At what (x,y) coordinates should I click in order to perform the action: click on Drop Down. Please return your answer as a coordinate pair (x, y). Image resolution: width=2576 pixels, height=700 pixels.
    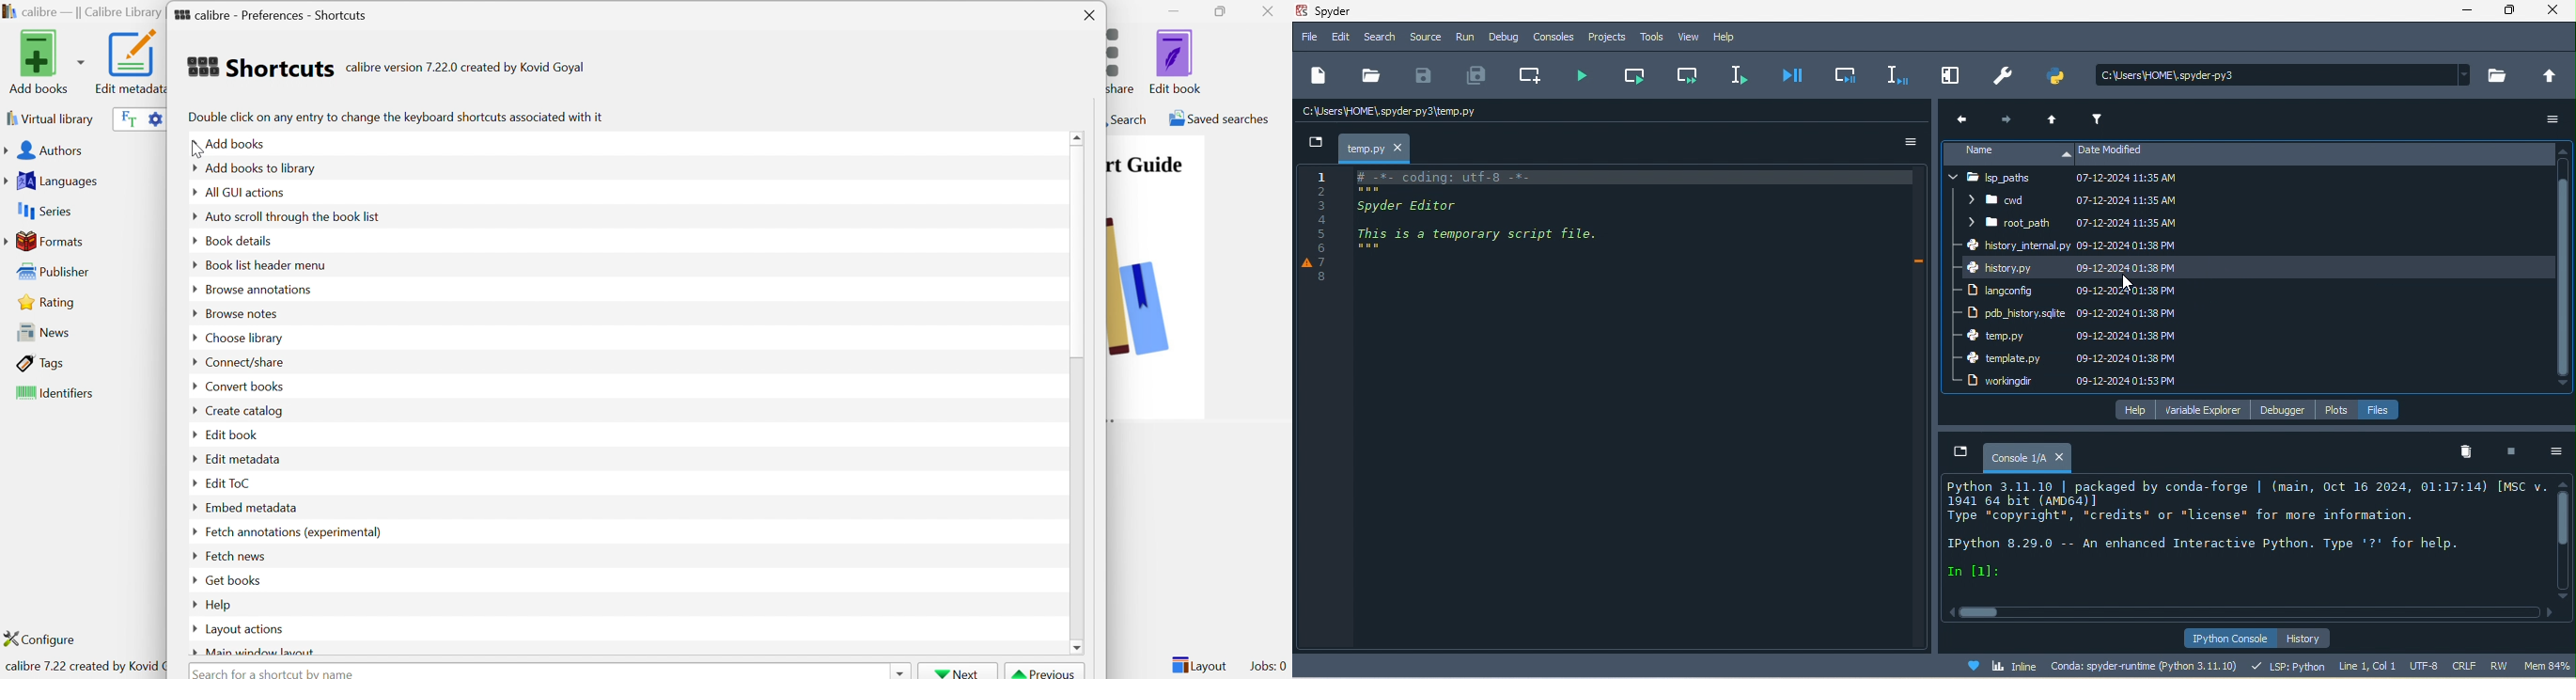
    Looking at the image, I should click on (193, 652).